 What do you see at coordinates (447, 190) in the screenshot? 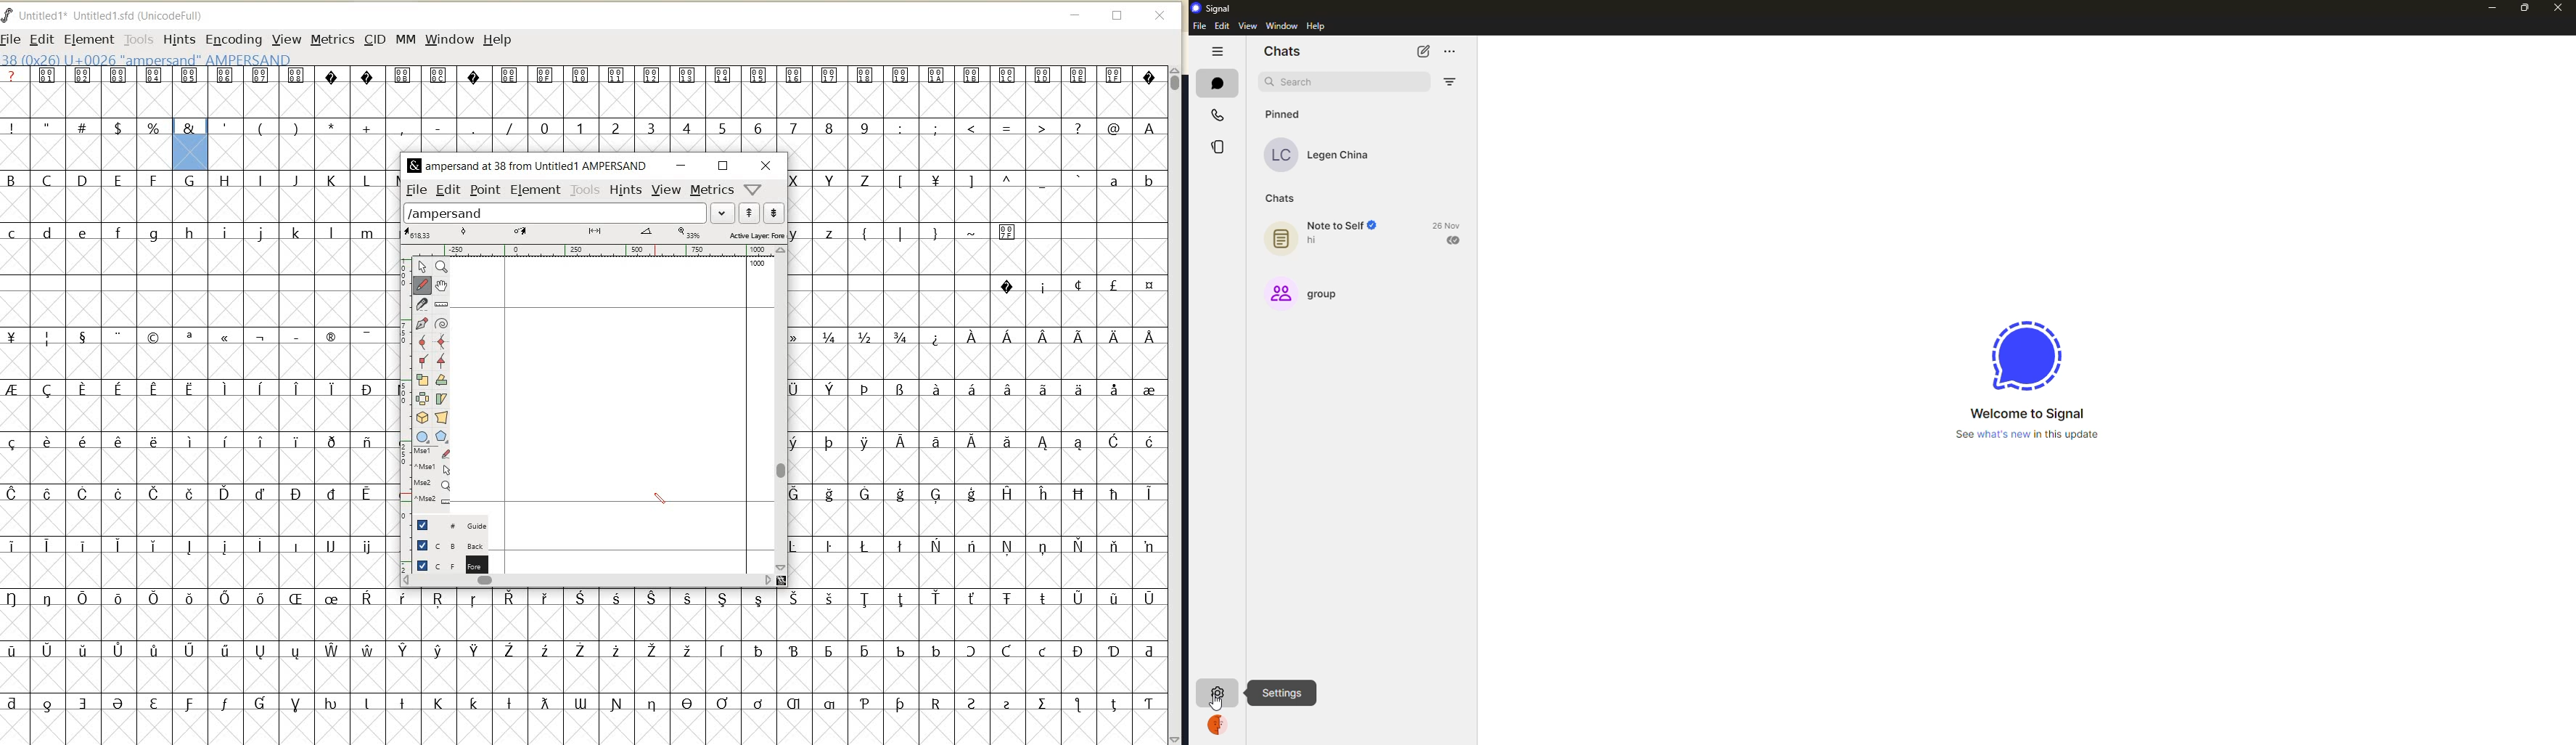
I see `EDIT` at bounding box center [447, 190].